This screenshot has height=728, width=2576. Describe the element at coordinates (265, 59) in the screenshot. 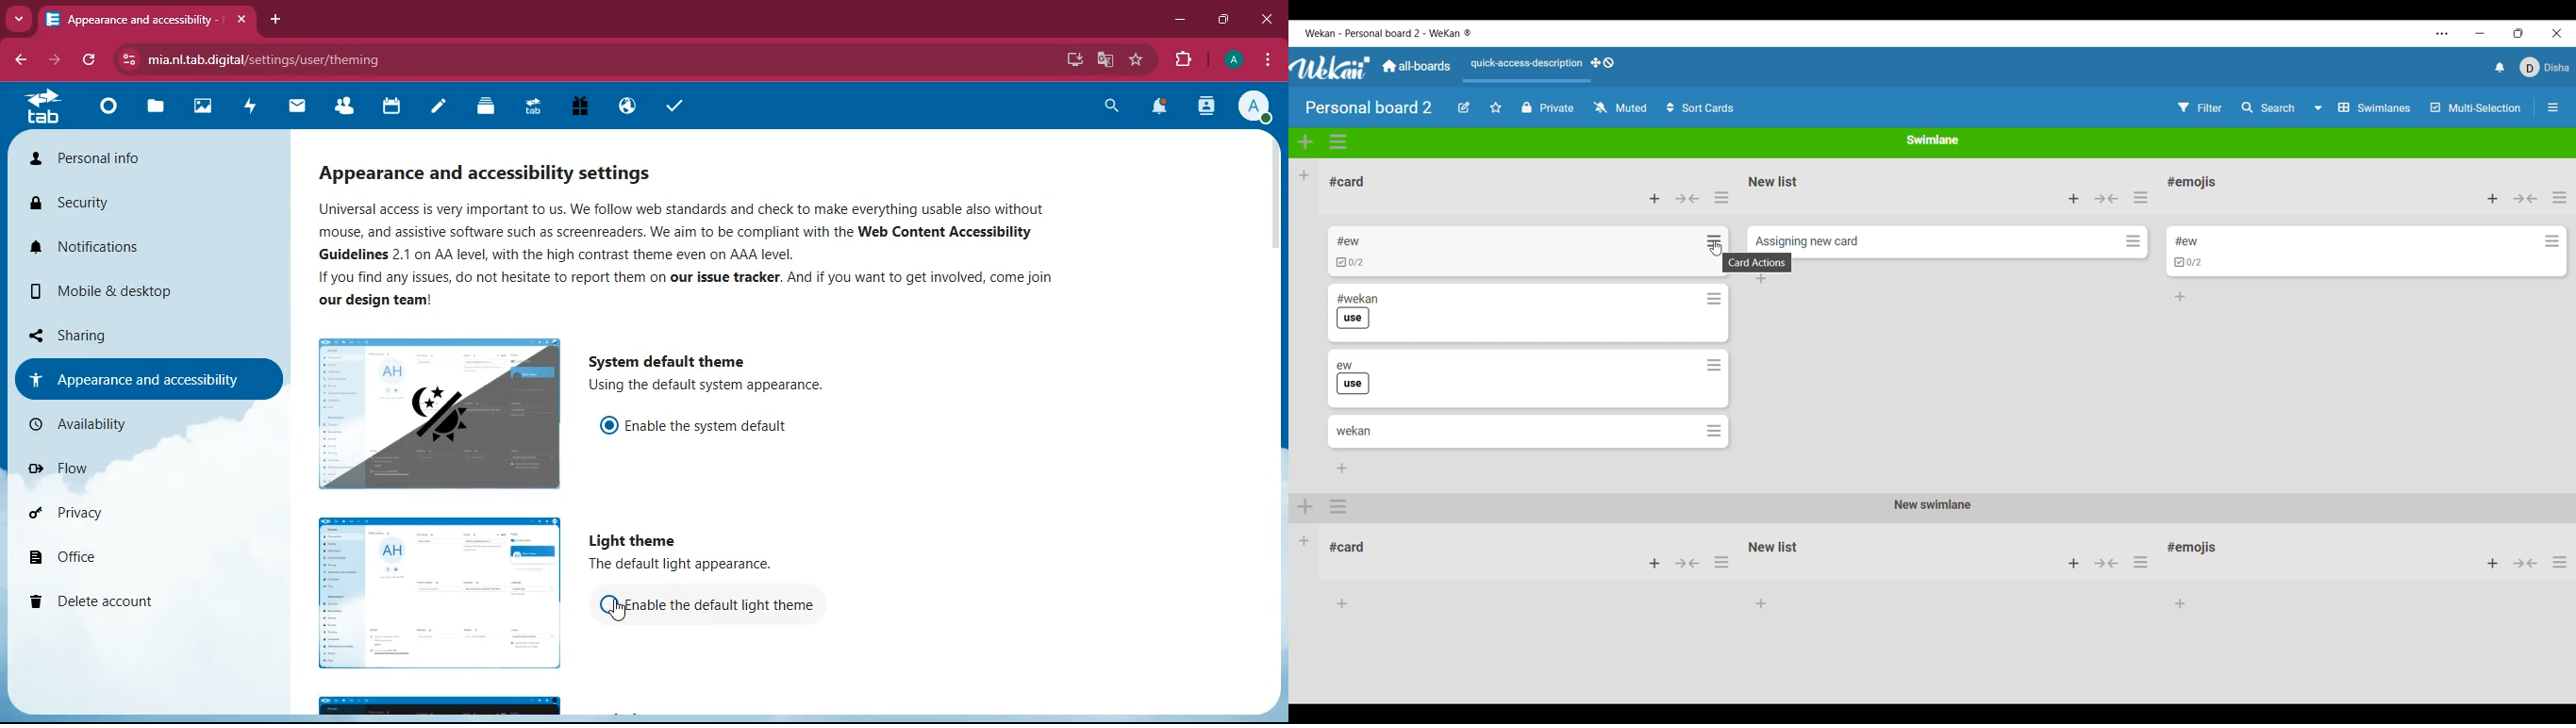

I see `url` at that location.